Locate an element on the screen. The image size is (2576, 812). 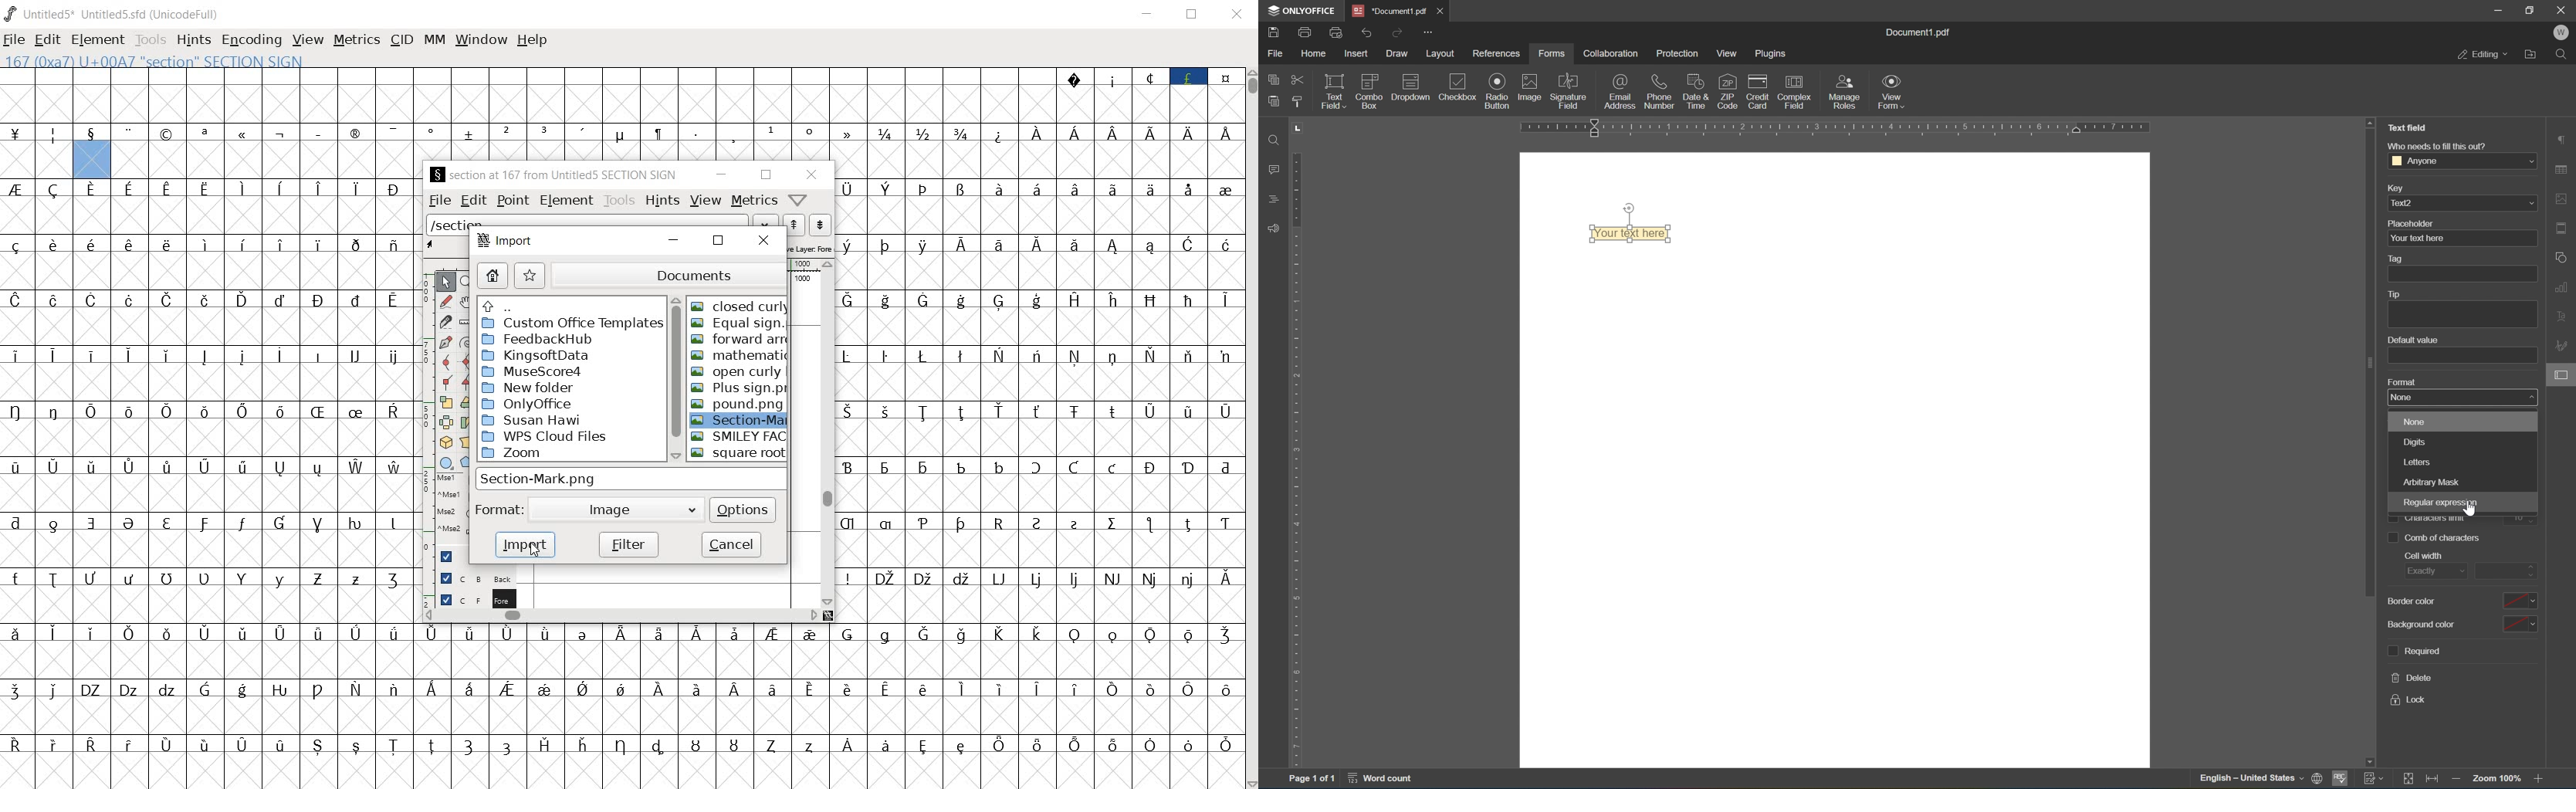
scroll by hand is located at coordinates (467, 300).